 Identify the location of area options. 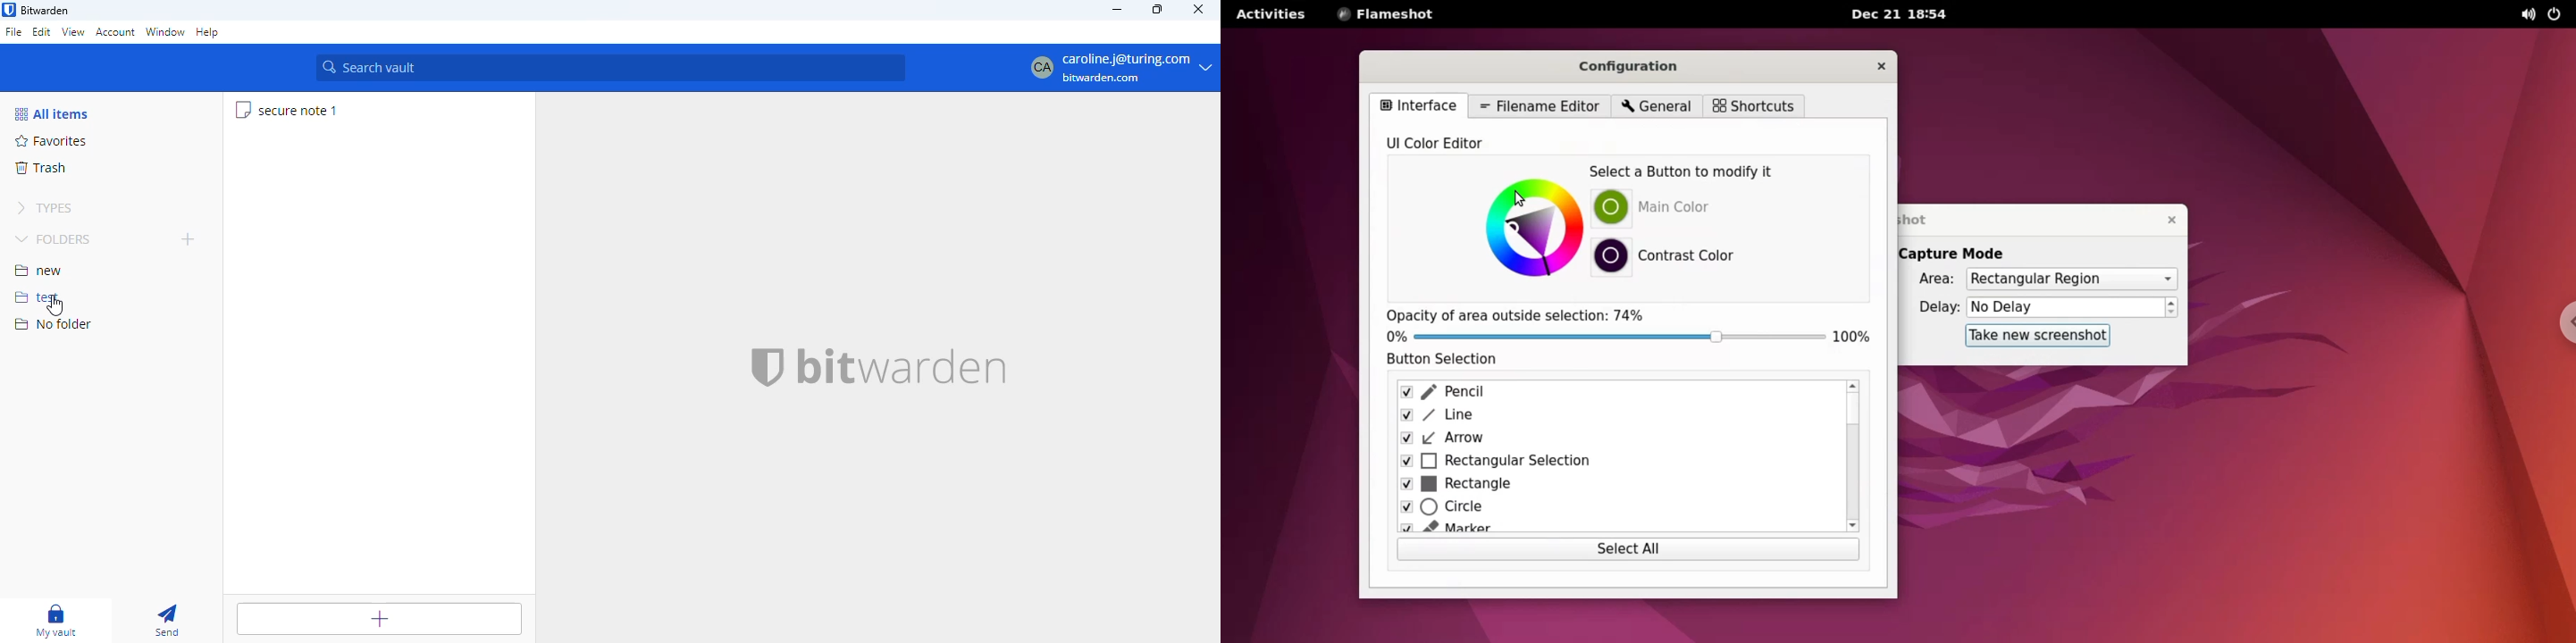
(2072, 280).